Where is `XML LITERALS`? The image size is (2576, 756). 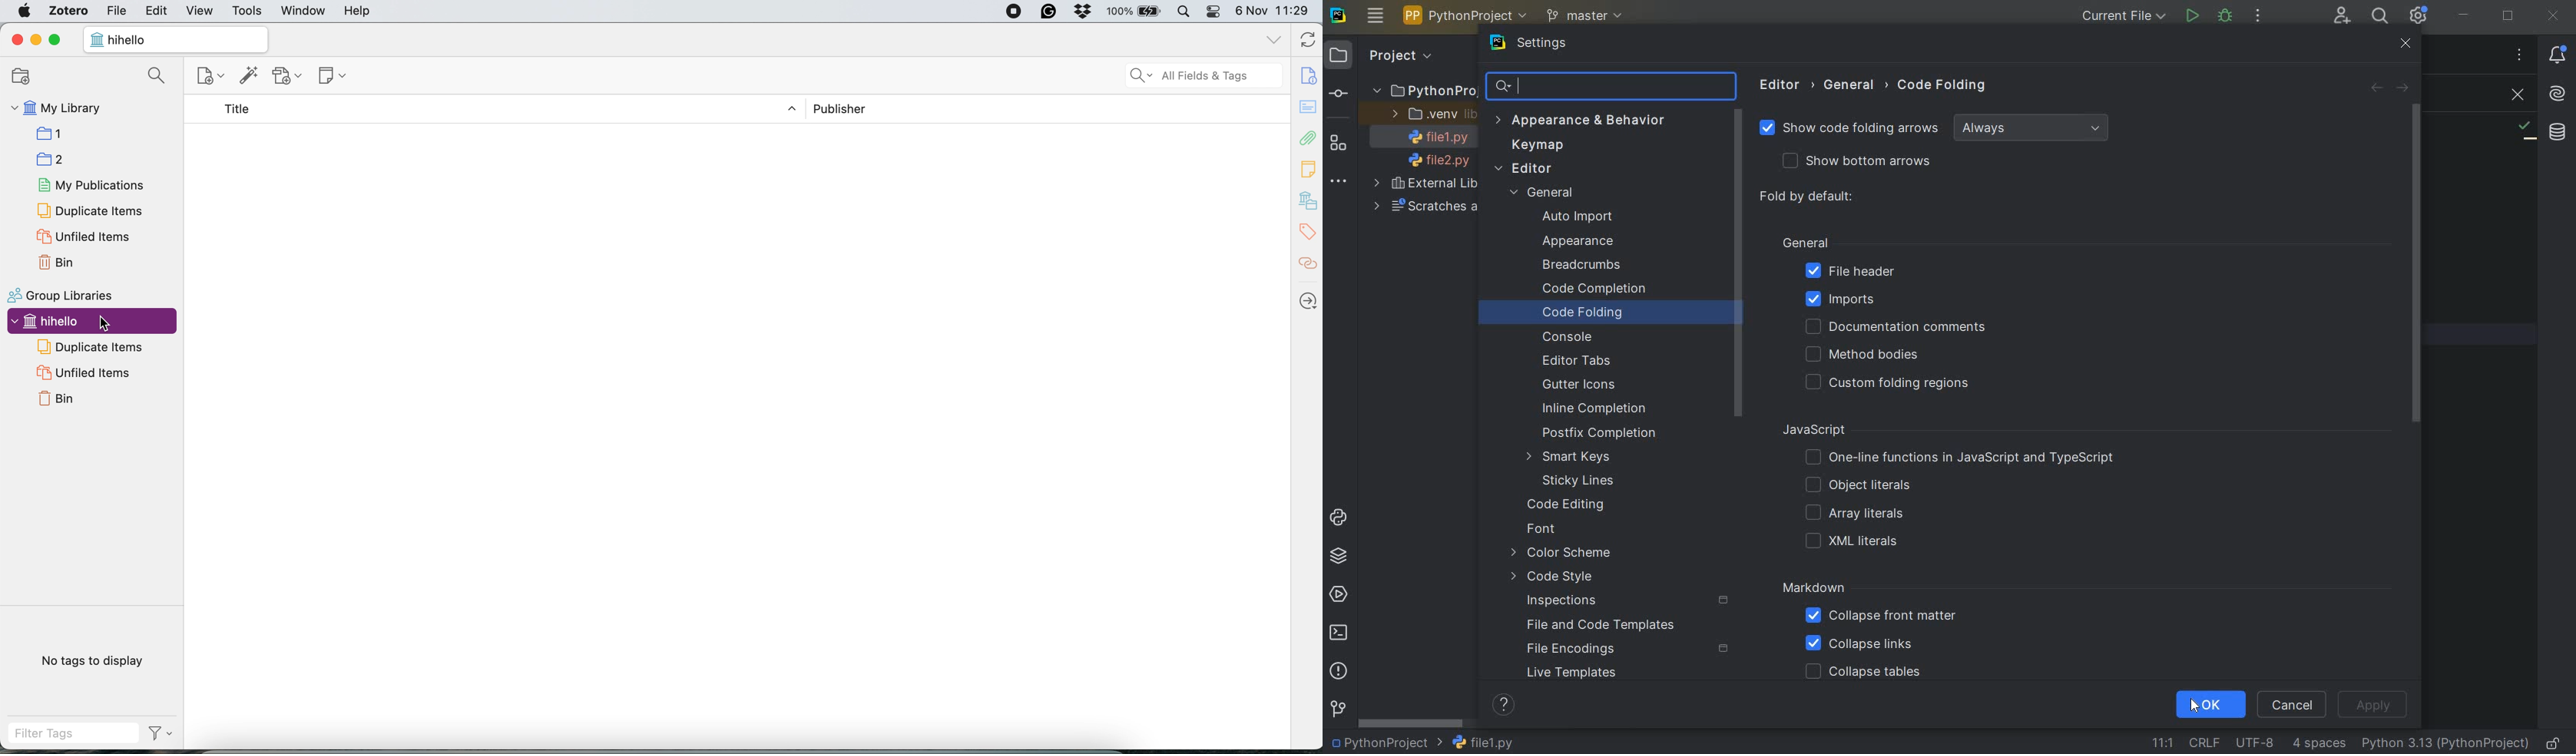 XML LITERALS is located at coordinates (1855, 543).